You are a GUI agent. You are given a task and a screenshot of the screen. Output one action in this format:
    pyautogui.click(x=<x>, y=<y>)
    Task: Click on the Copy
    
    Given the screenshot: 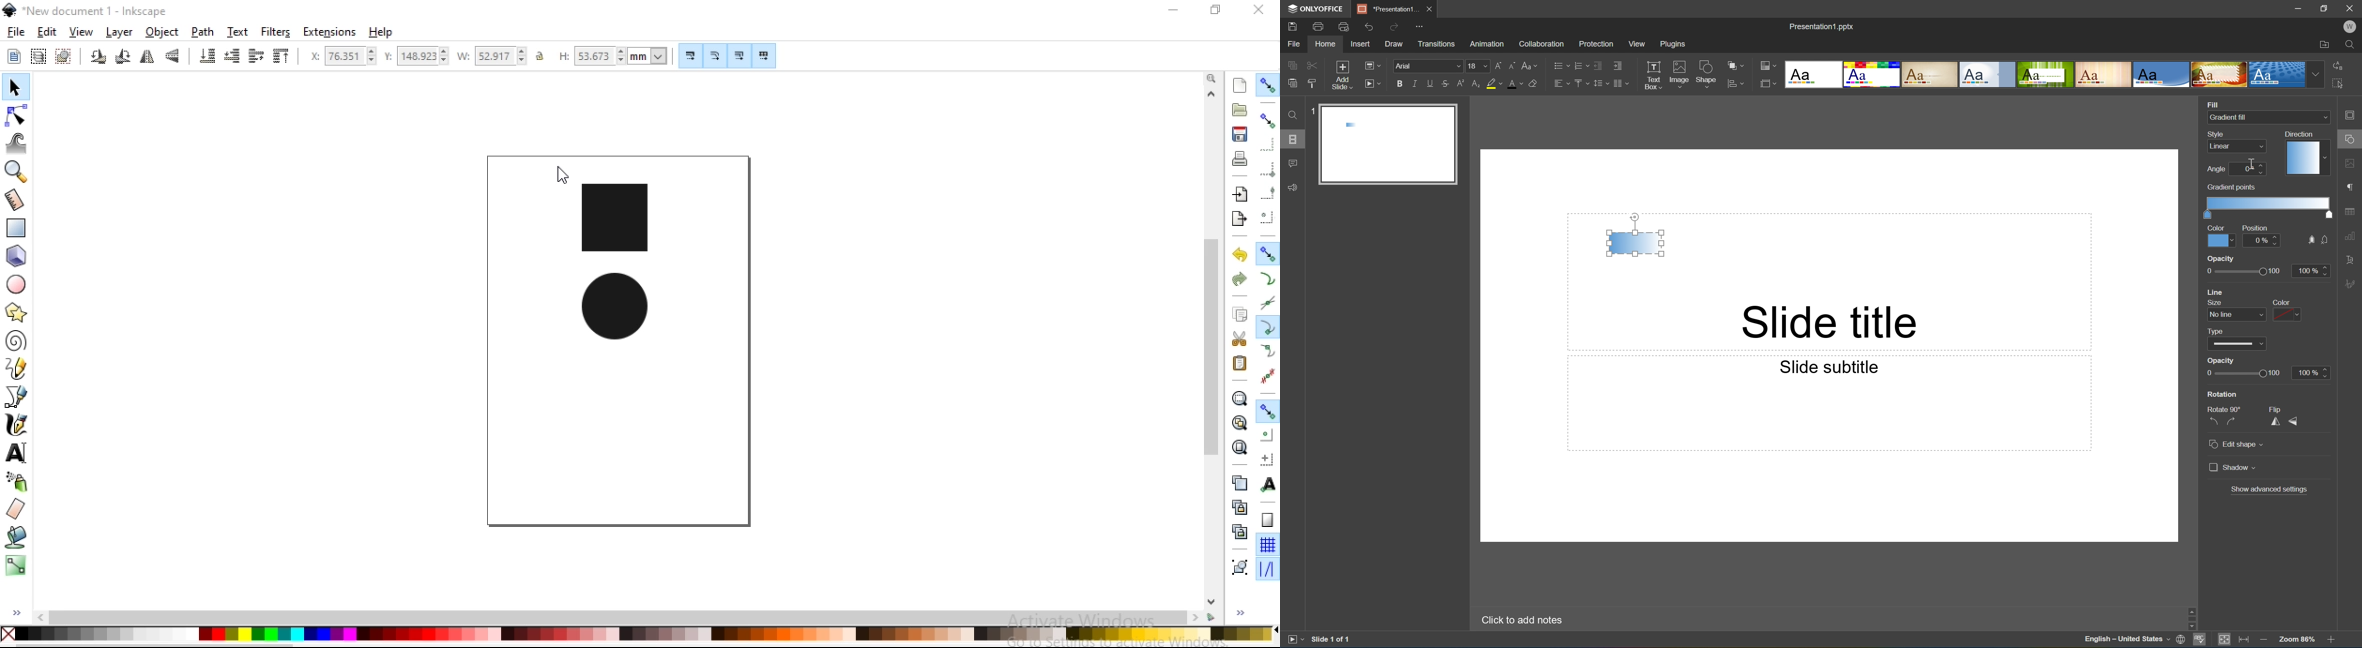 What is the action you would take?
    pyautogui.click(x=1292, y=65)
    